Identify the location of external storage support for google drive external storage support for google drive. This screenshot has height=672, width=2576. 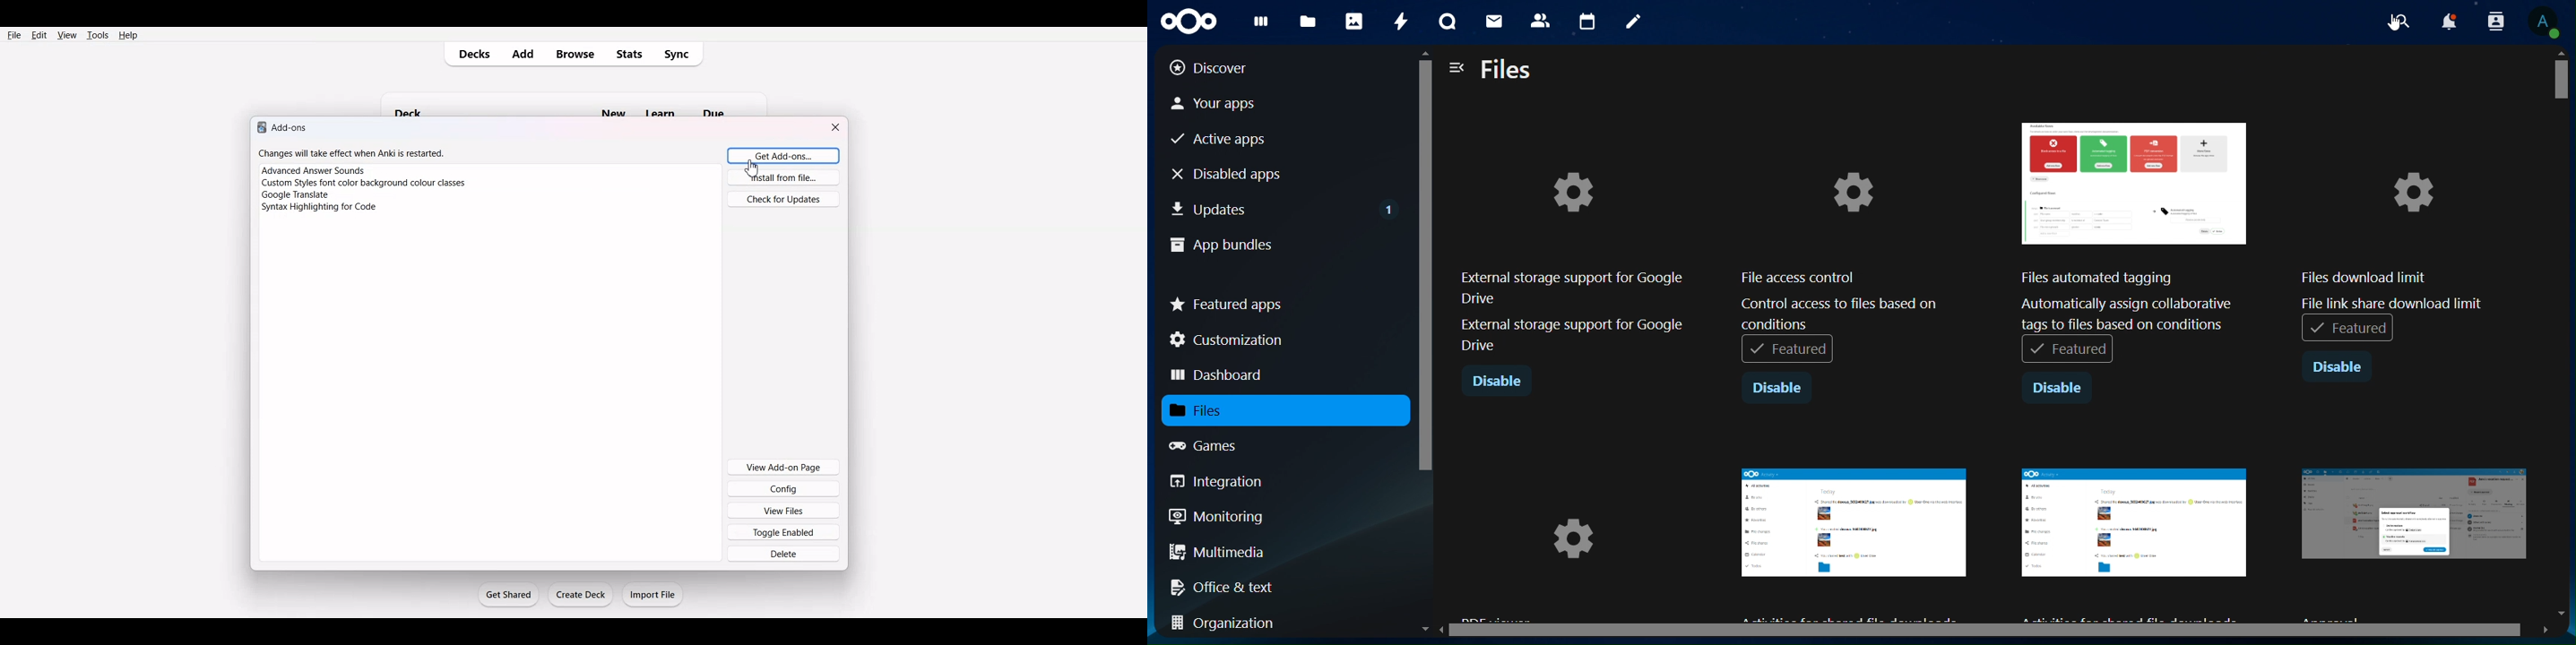
(1570, 259).